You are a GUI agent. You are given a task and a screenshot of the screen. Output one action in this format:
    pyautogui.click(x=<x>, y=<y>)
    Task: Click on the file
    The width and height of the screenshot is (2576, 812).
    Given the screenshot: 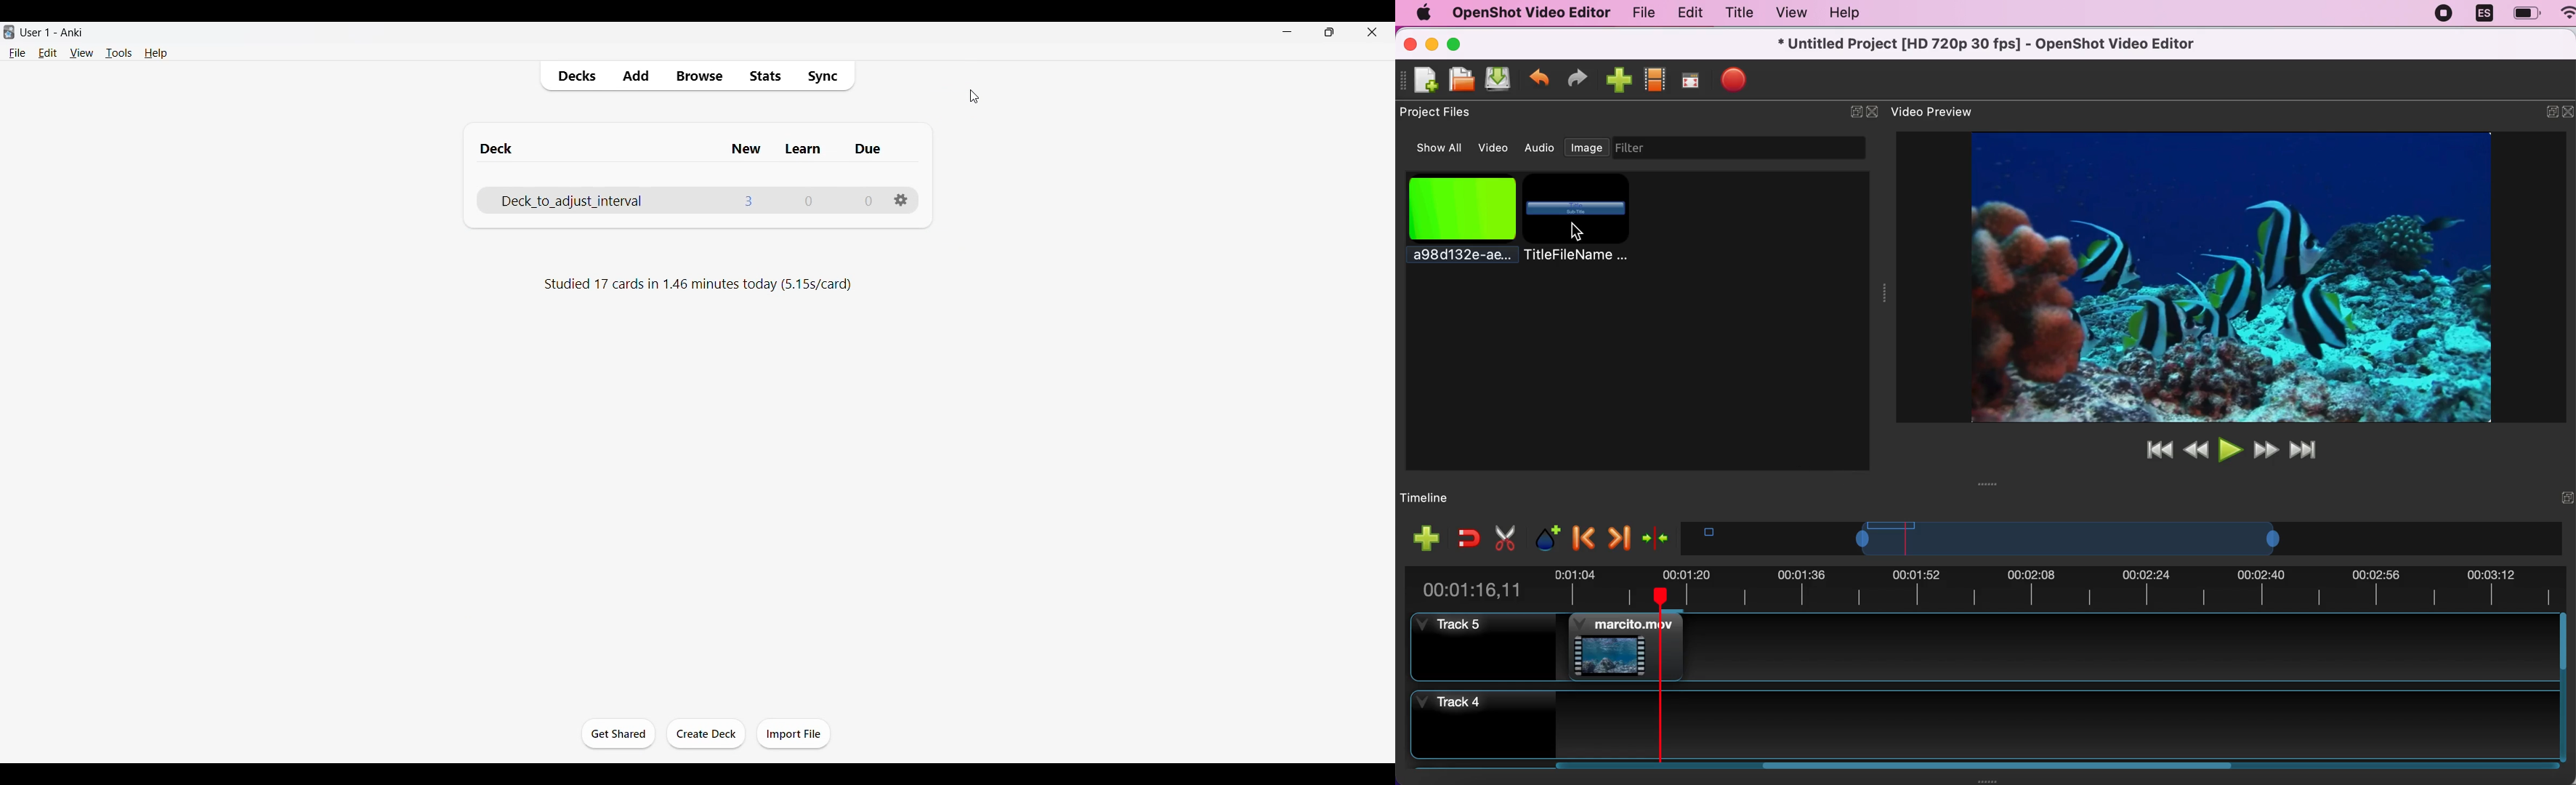 What is the action you would take?
    pyautogui.click(x=1637, y=12)
    